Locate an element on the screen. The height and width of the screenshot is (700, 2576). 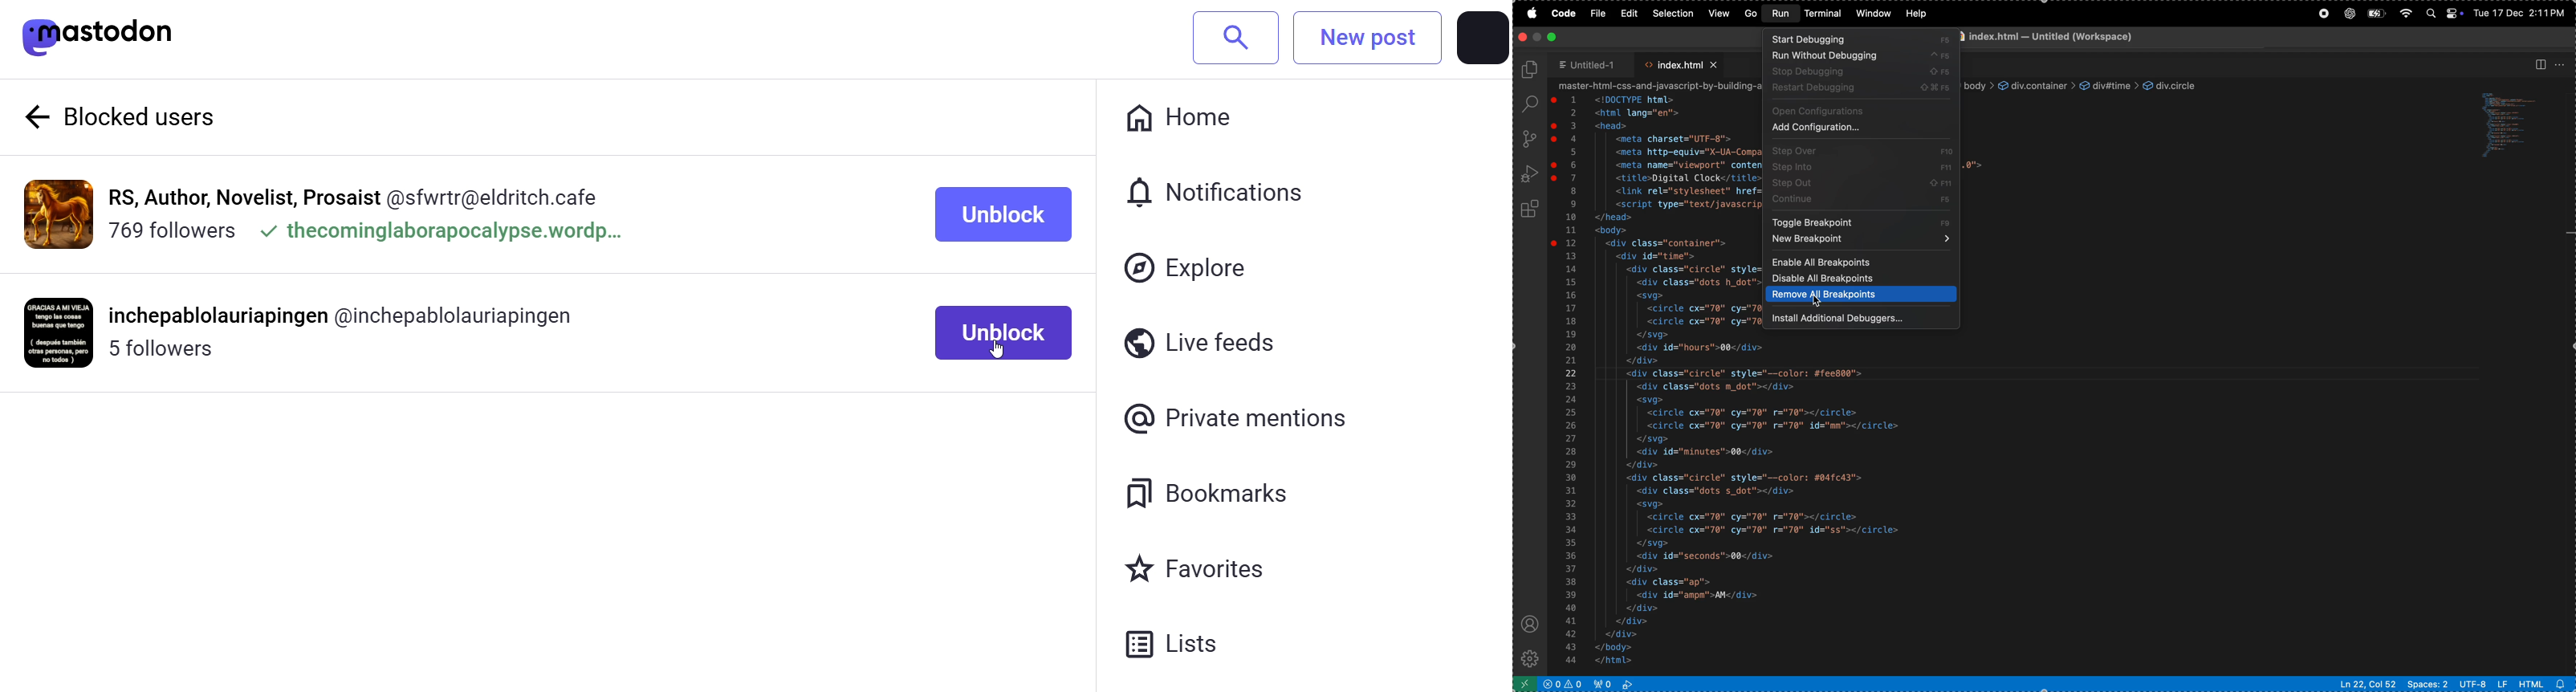
home  is located at coordinates (1186, 120).